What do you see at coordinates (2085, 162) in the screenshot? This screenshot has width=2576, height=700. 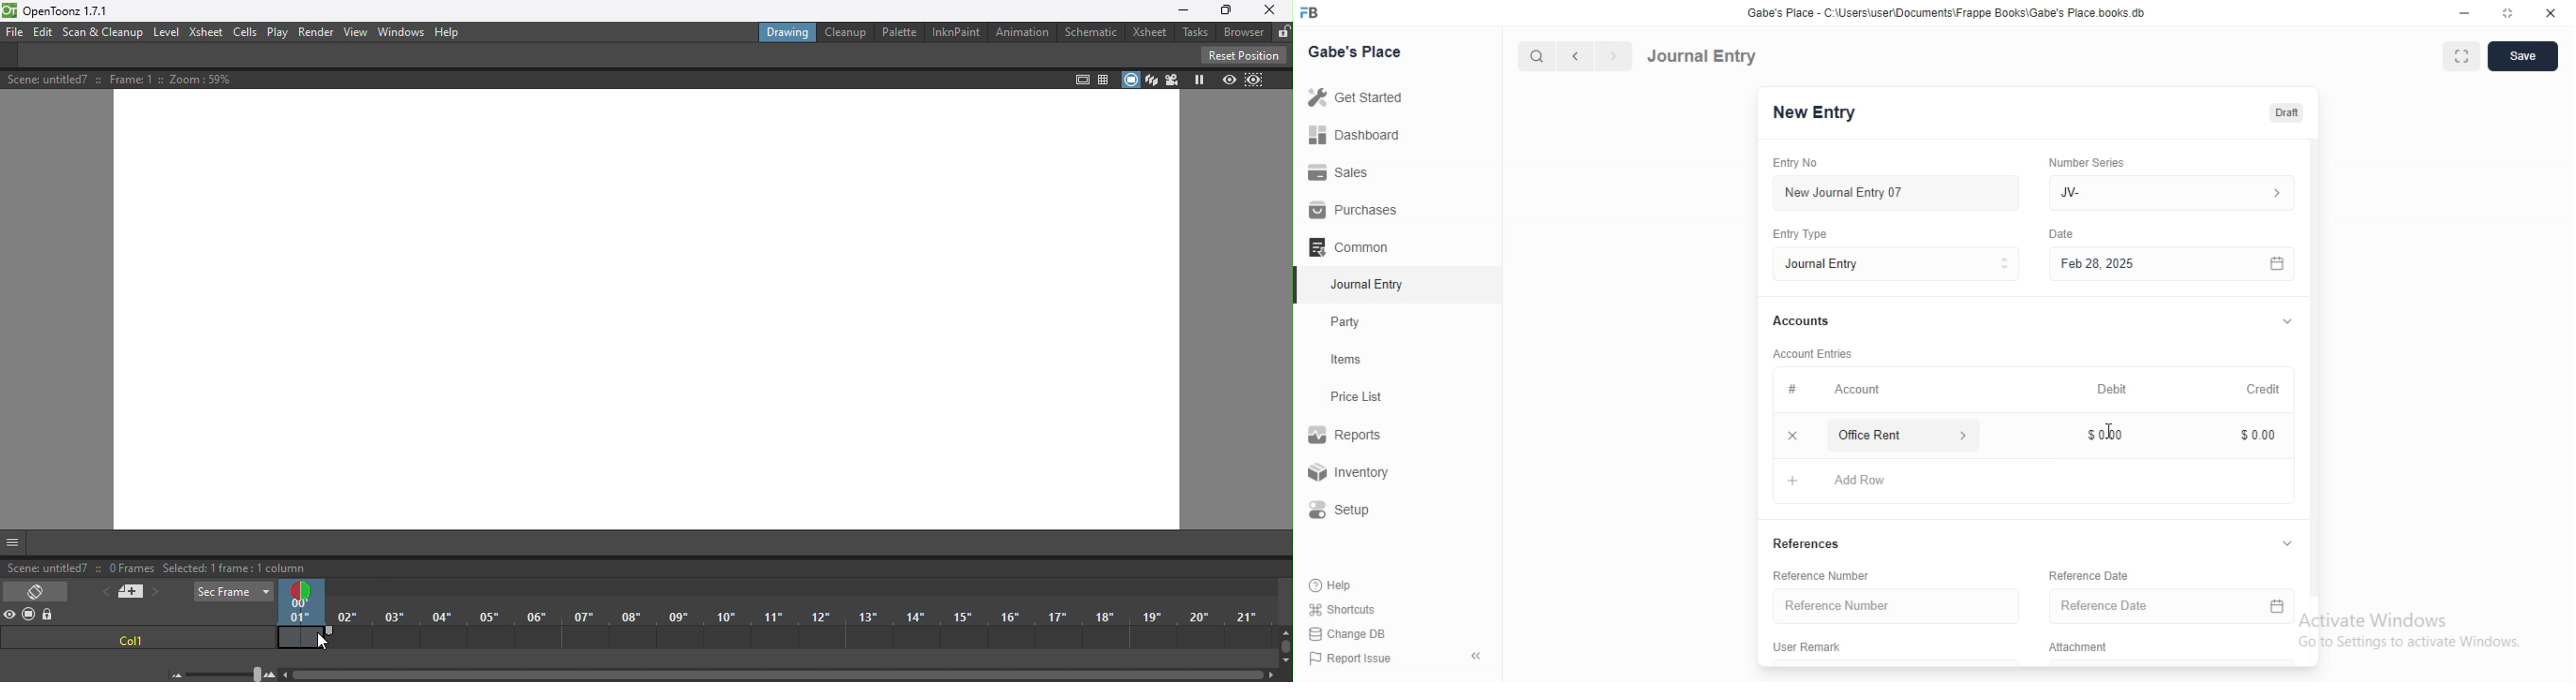 I see `‘Number Series` at bounding box center [2085, 162].